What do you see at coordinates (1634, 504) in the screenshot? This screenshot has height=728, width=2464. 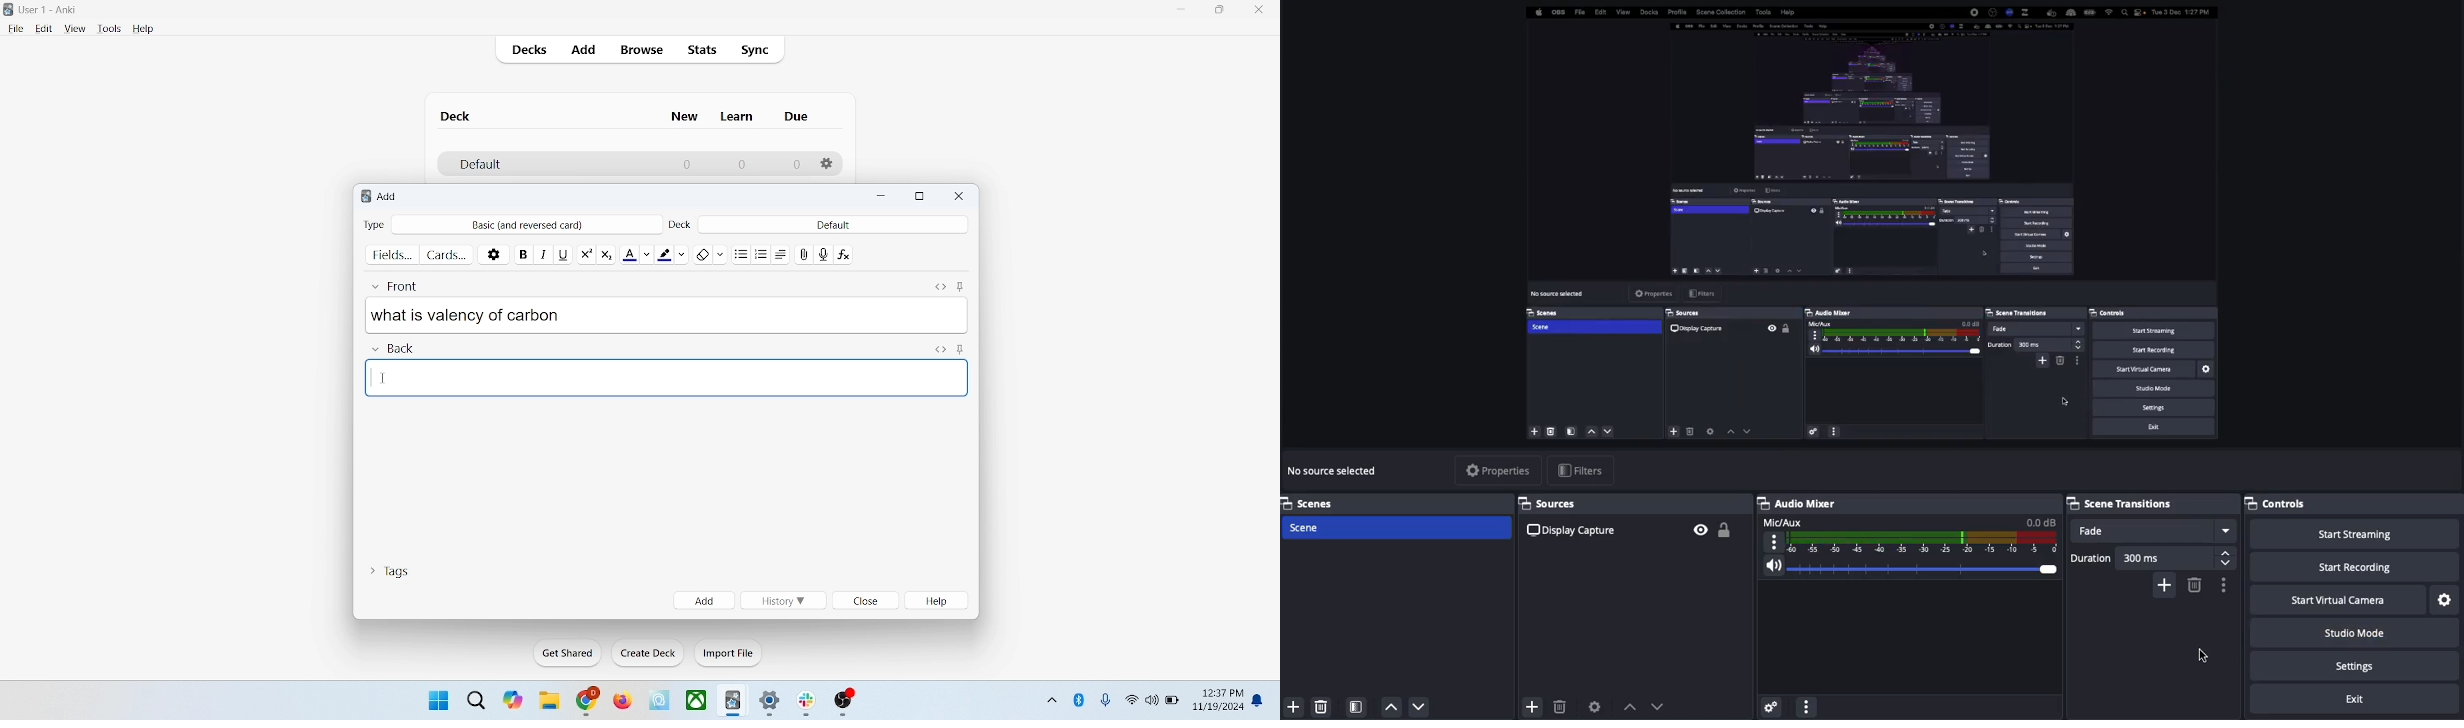 I see `Sources` at bounding box center [1634, 504].